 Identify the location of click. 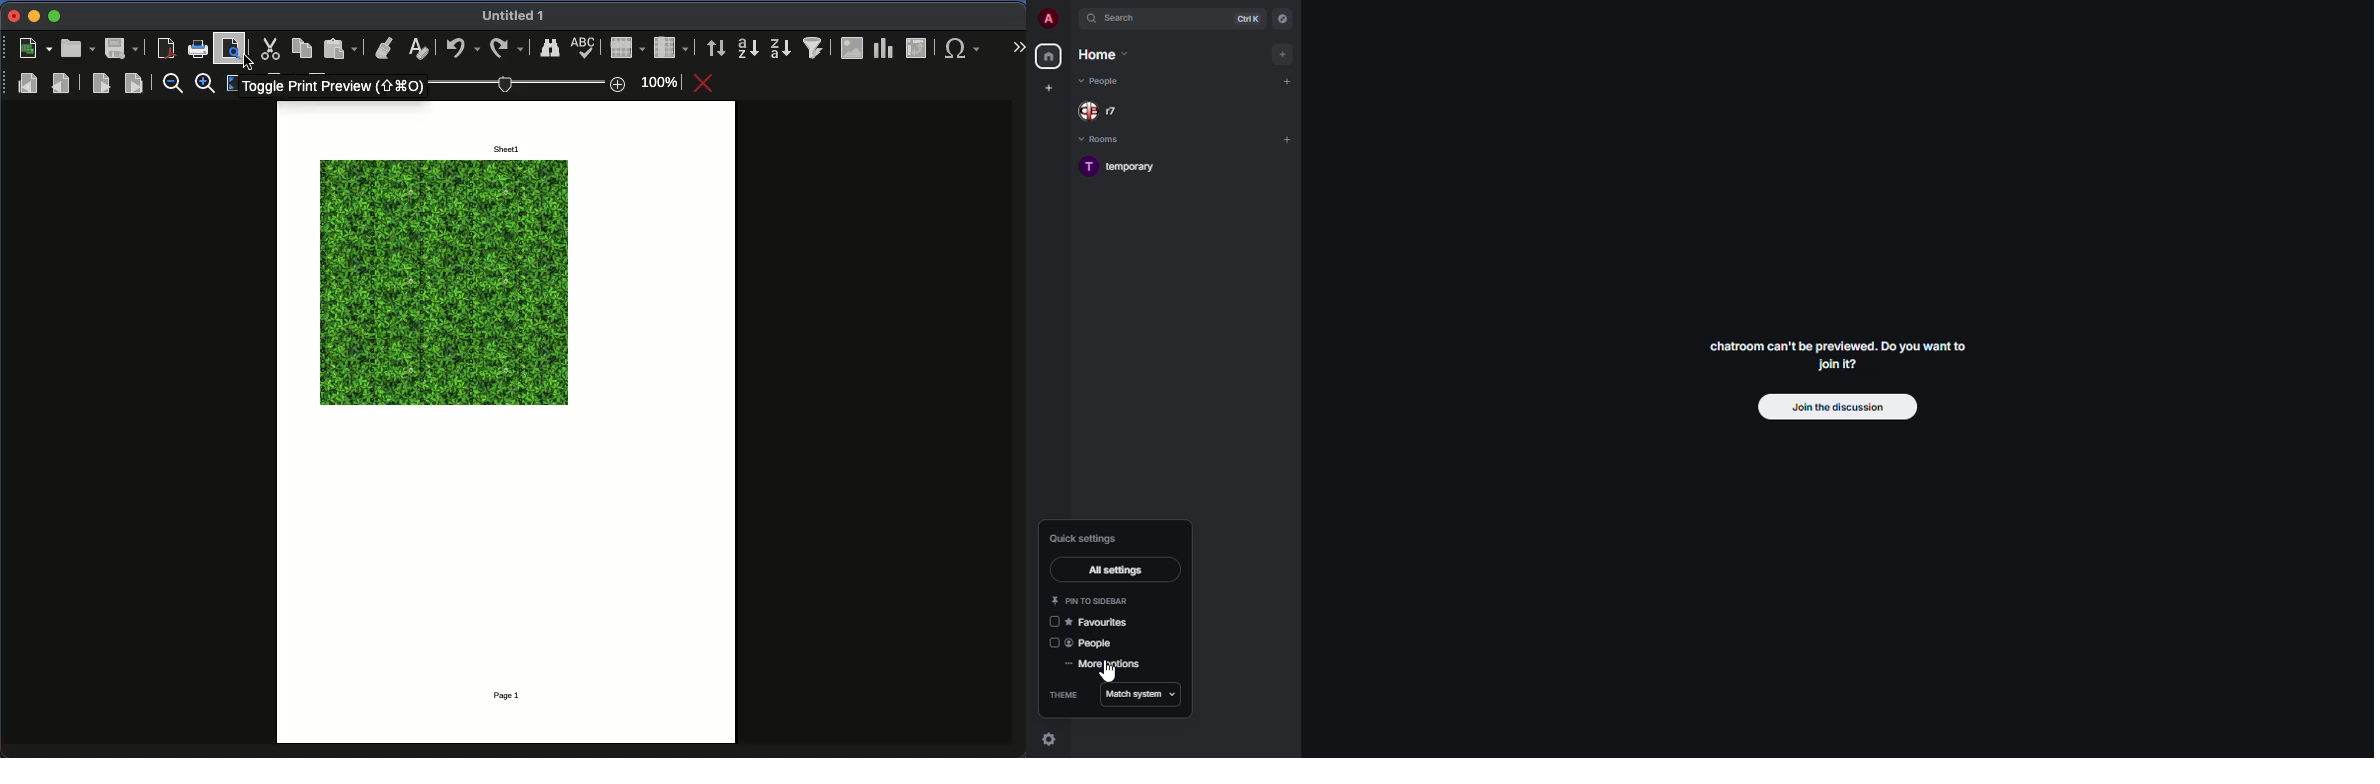
(249, 63).